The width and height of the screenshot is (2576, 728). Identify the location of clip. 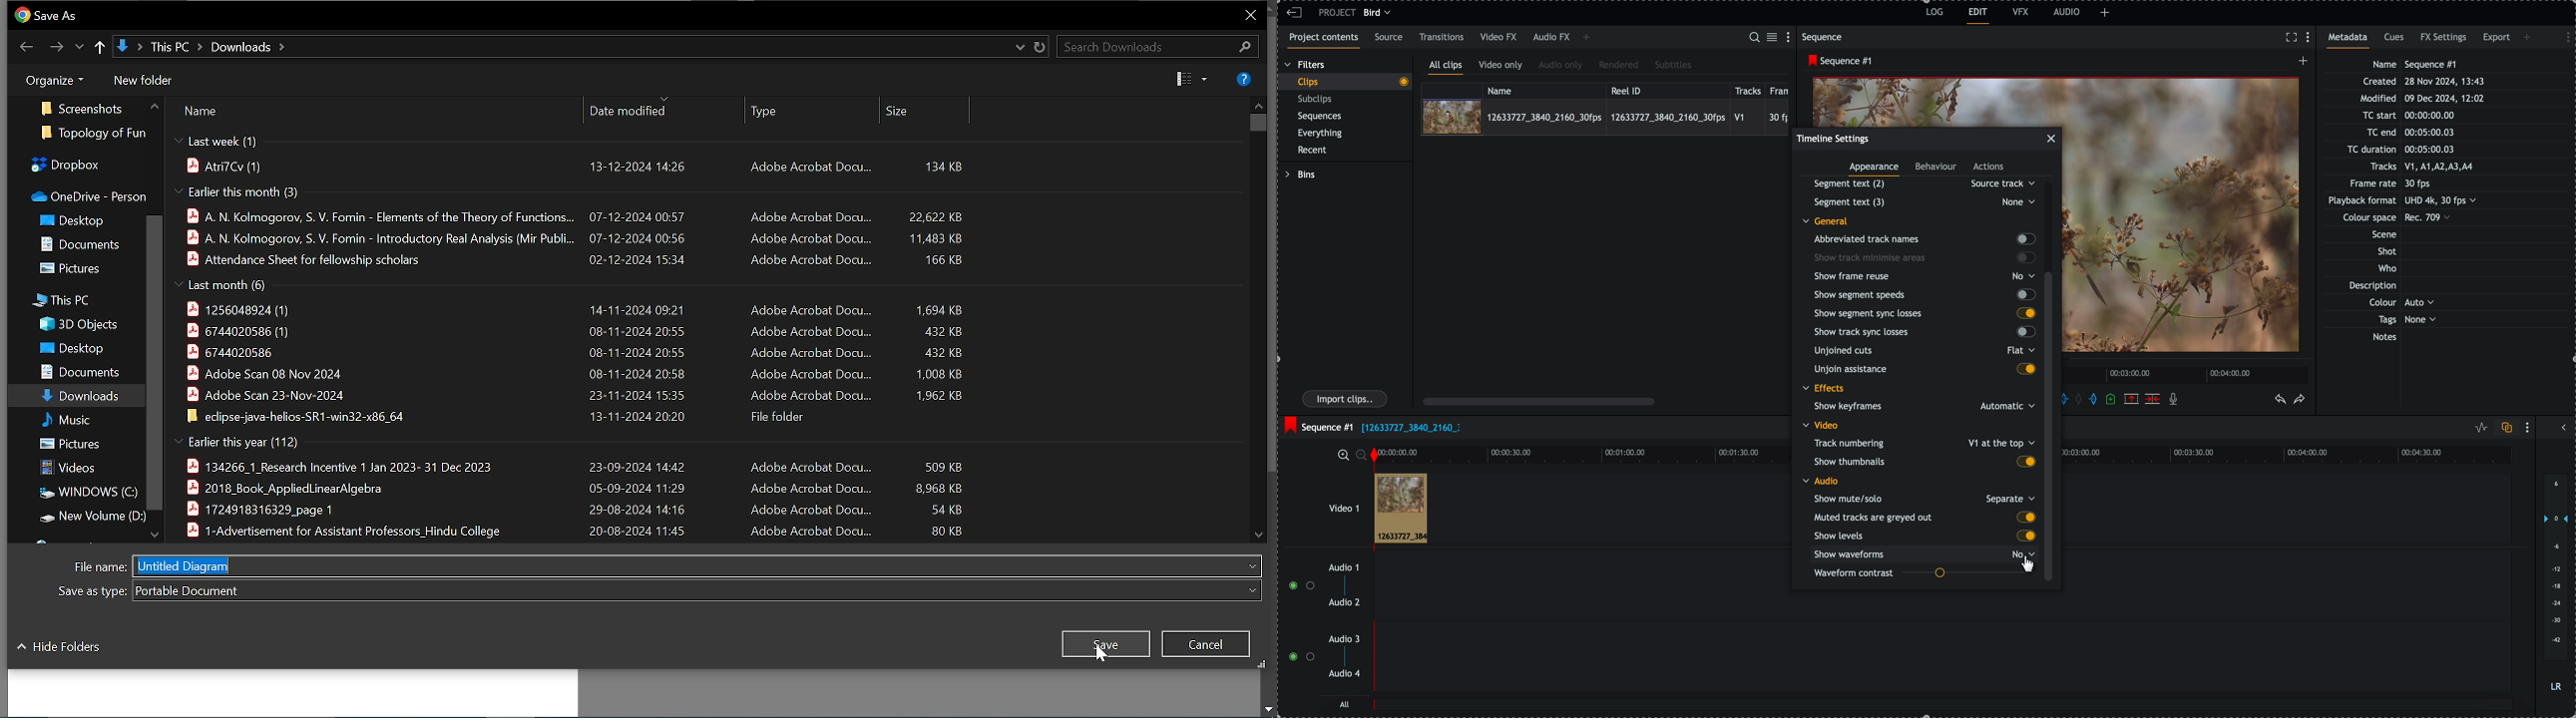
(1400, 509).